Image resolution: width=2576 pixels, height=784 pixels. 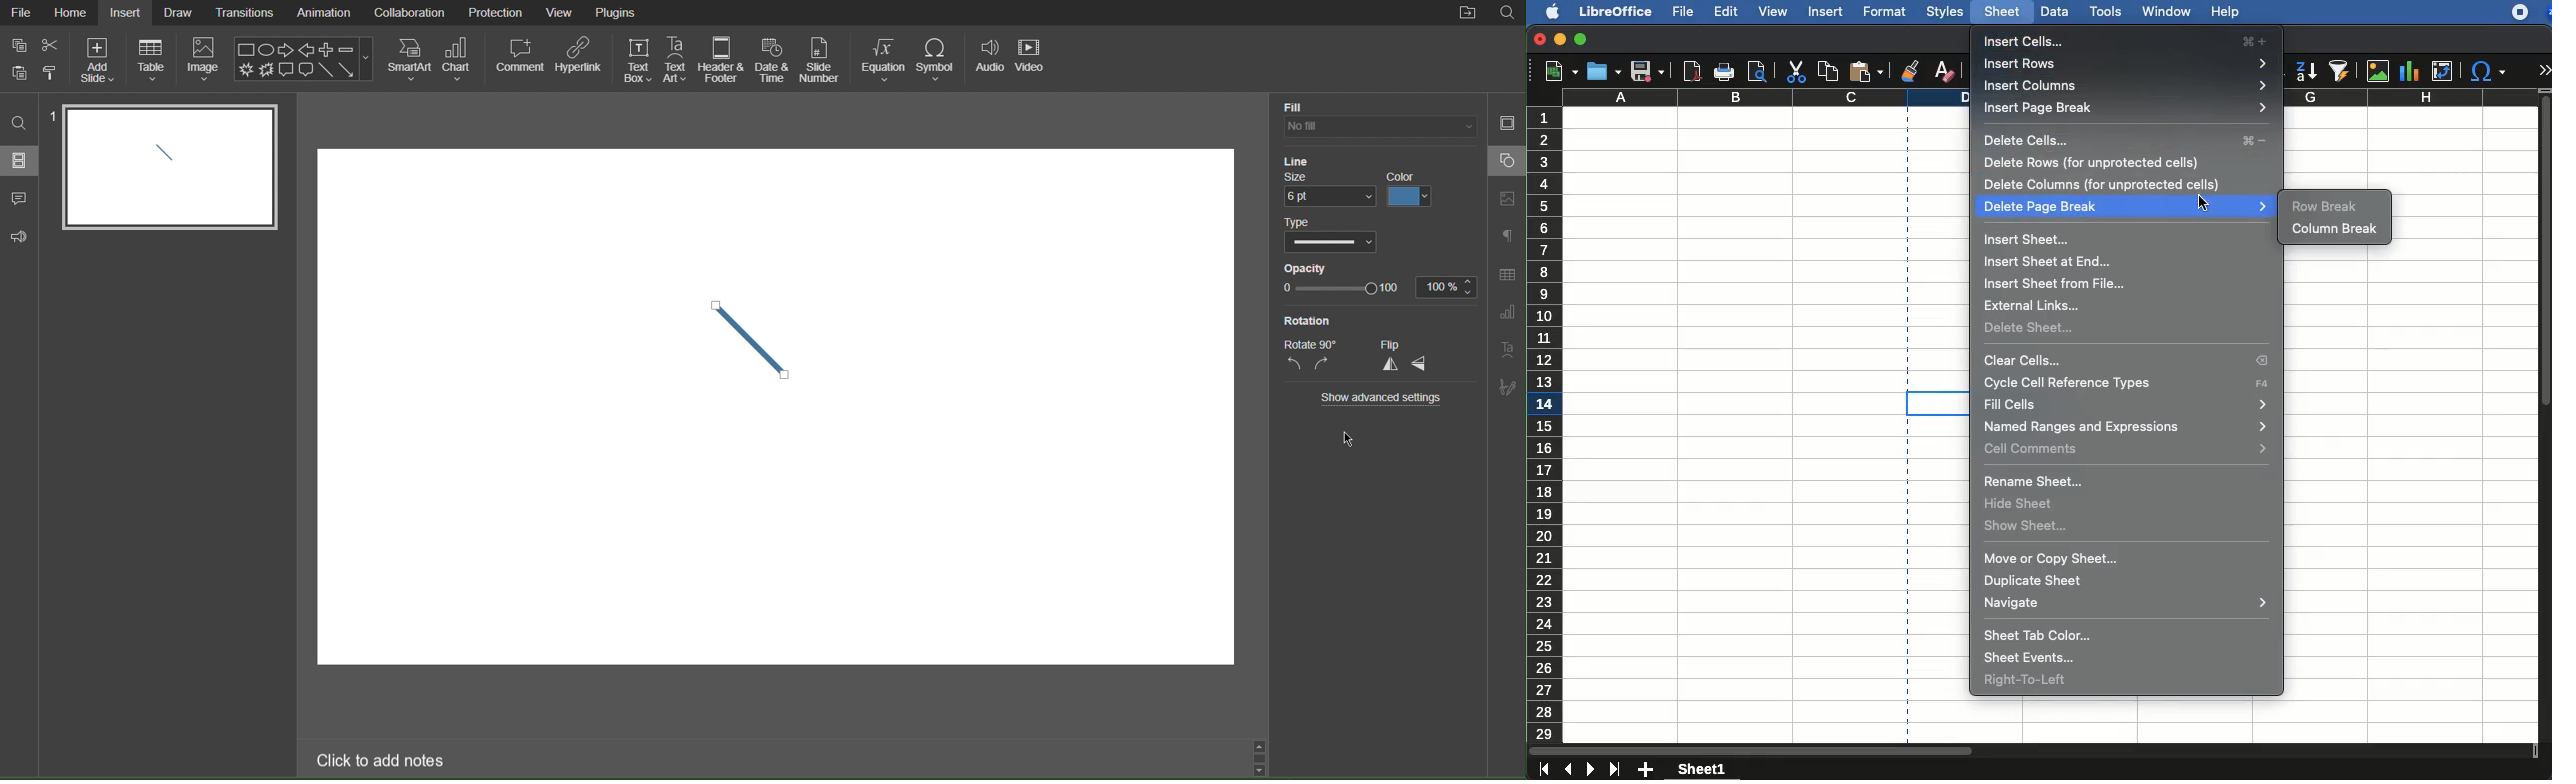 What do you see at coordinates (884, 59) in the screenshot?
I see `Equation` at bounding box center [884, 59].